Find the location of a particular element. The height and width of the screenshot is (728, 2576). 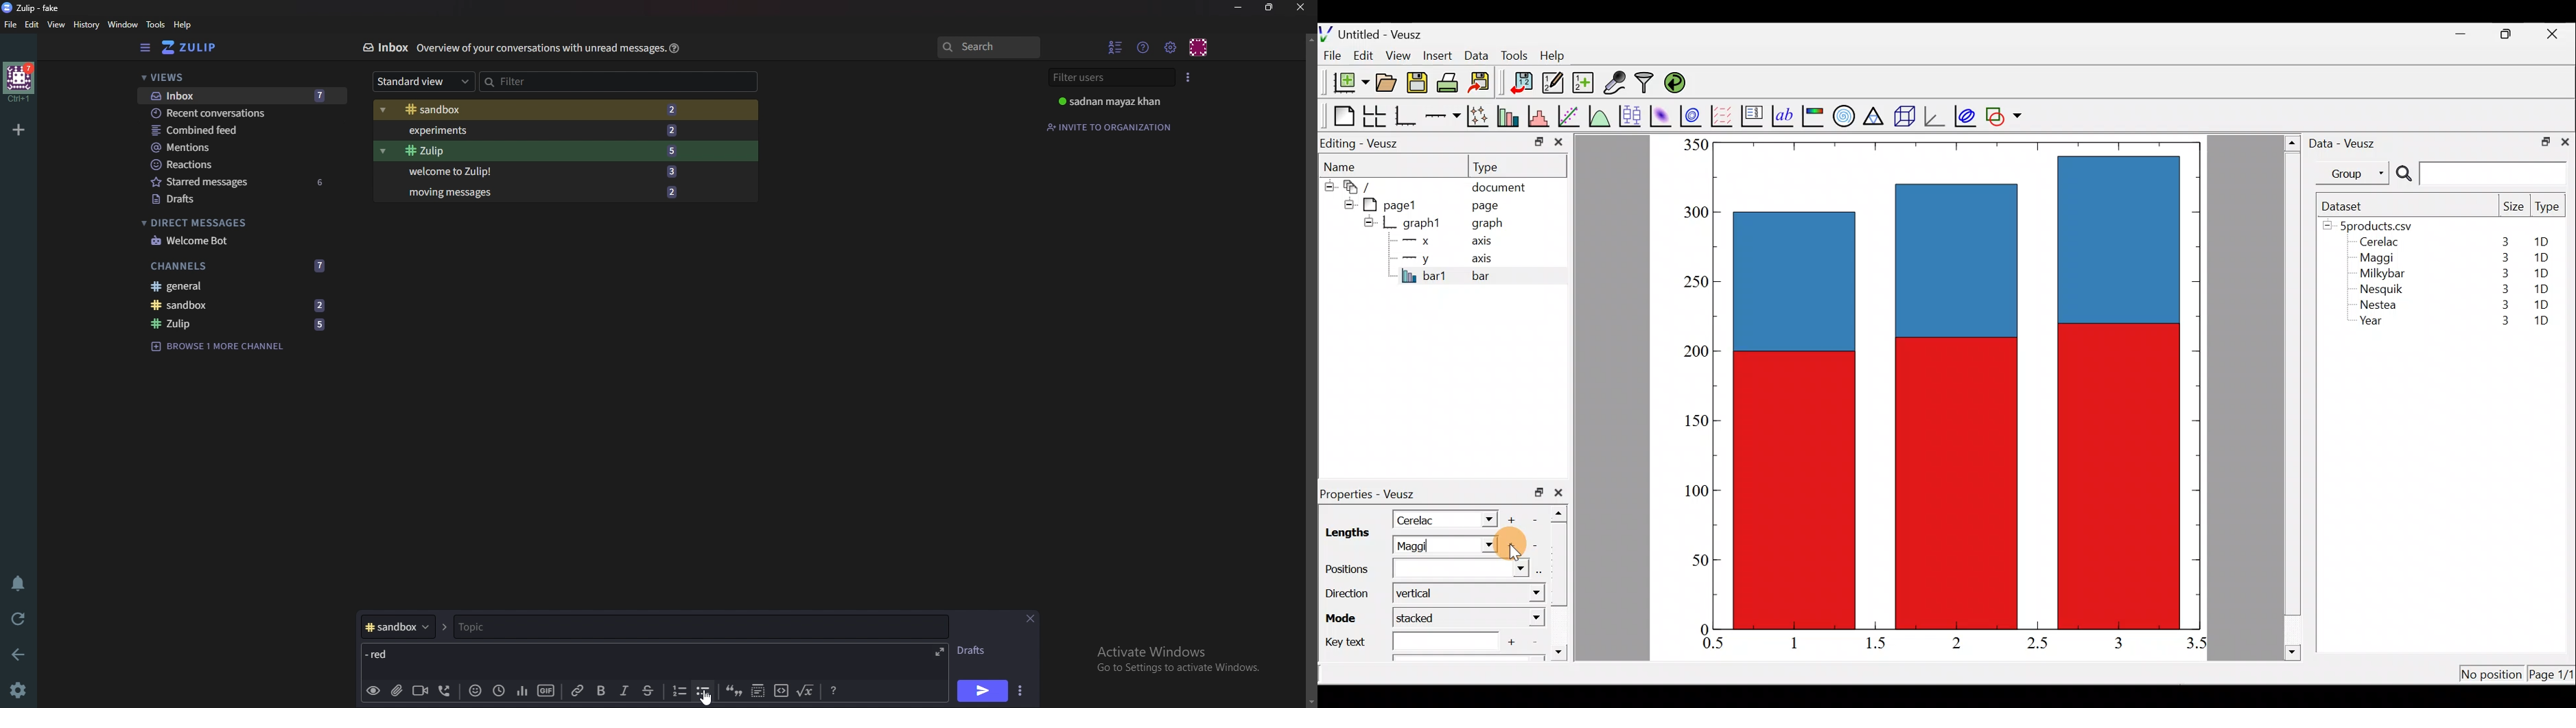

close is located at coordinates (2554, 34).